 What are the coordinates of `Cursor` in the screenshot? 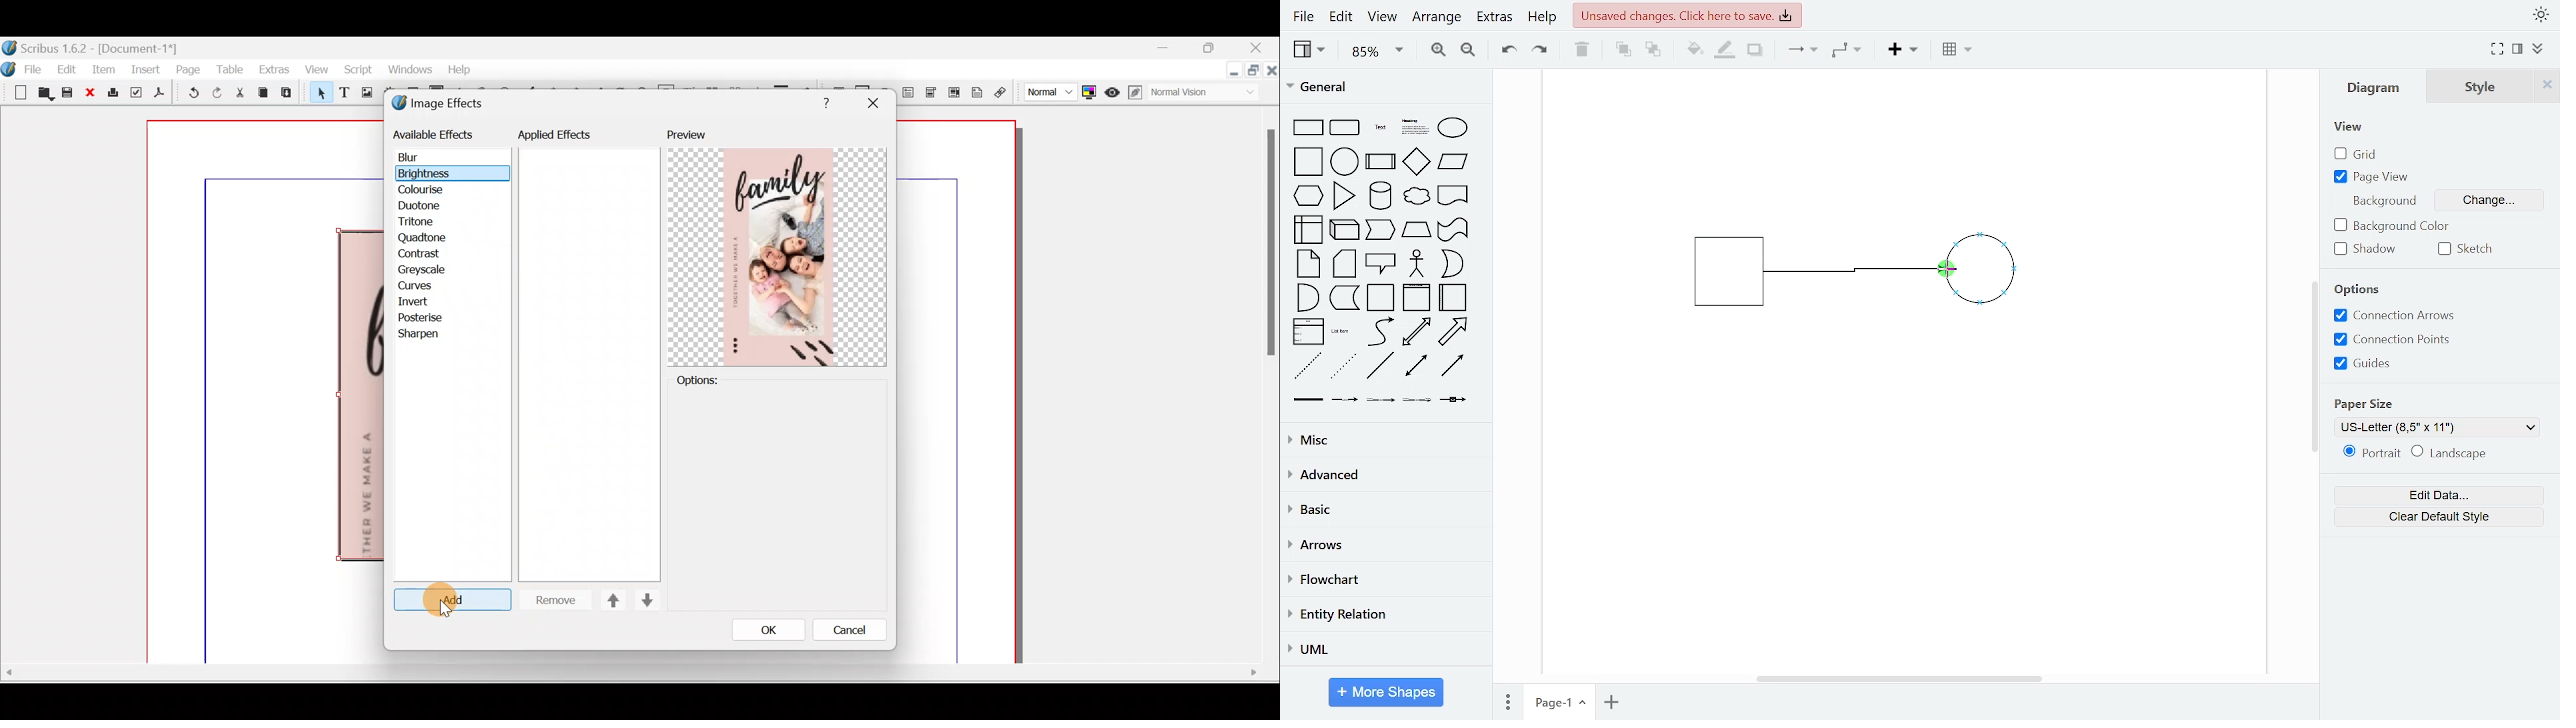 It's located at (1947, 272).